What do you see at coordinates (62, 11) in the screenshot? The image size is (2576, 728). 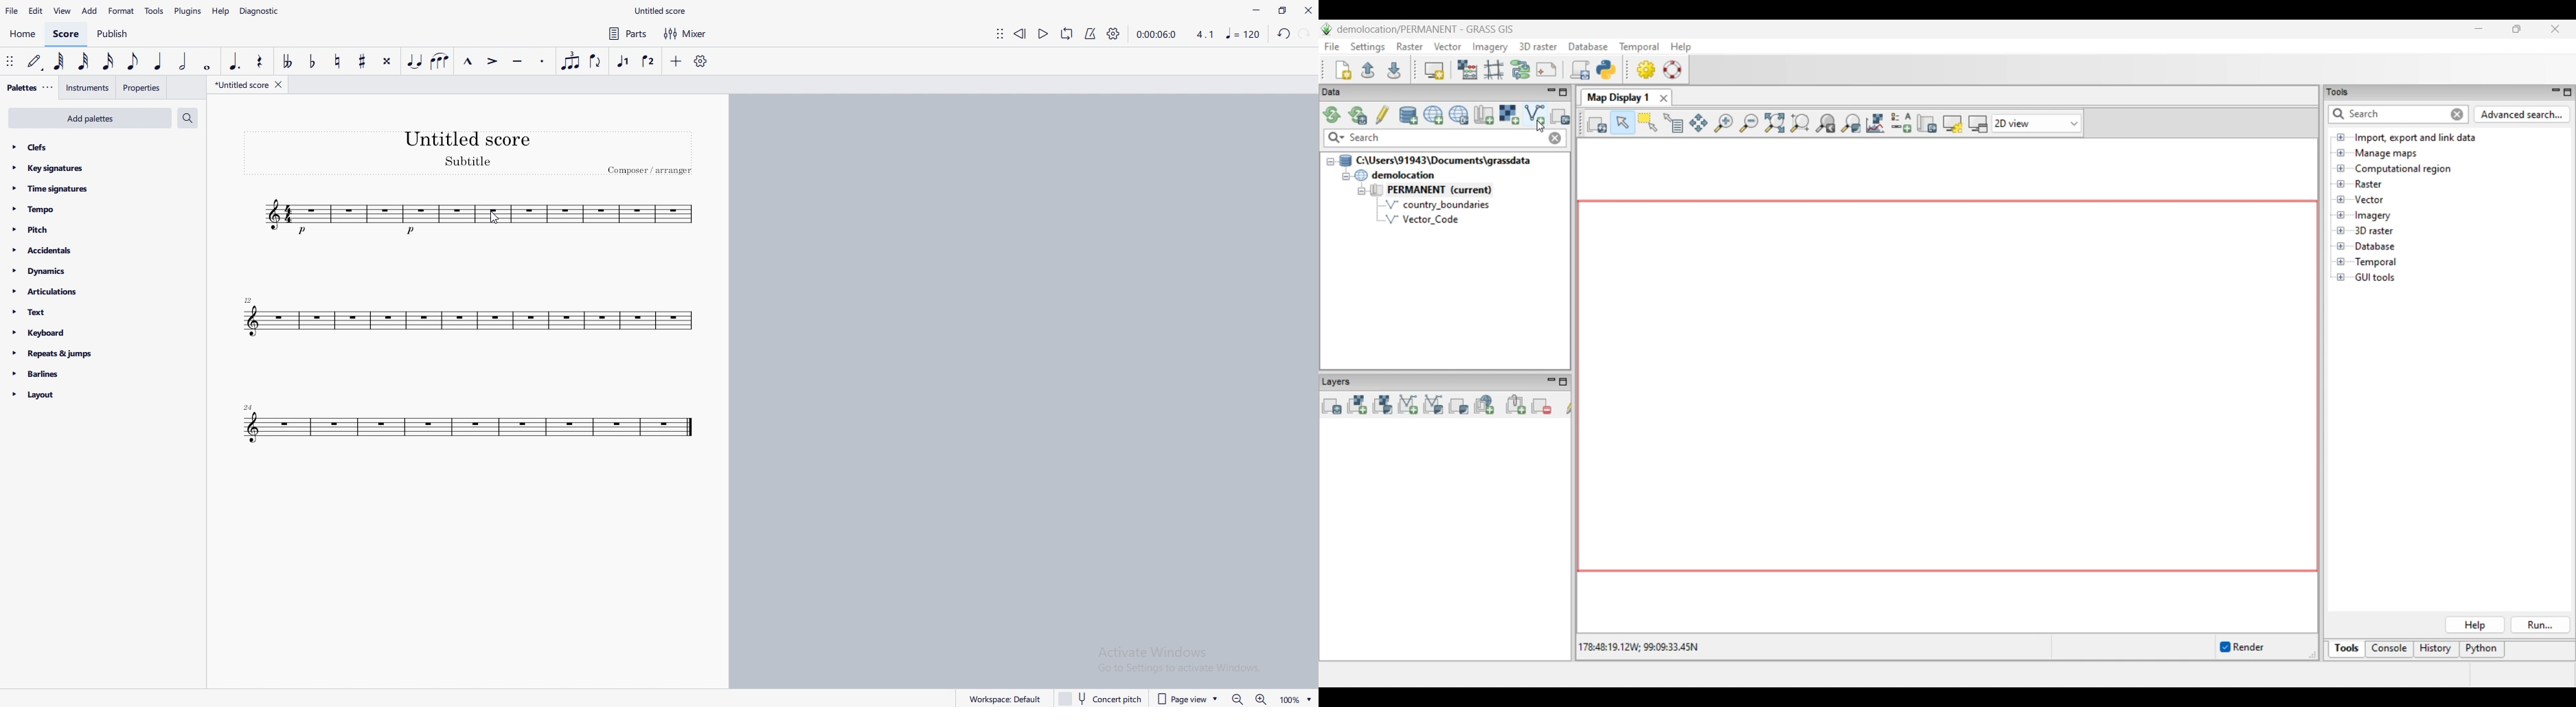 I see `view` at bounding box center [62, 11].